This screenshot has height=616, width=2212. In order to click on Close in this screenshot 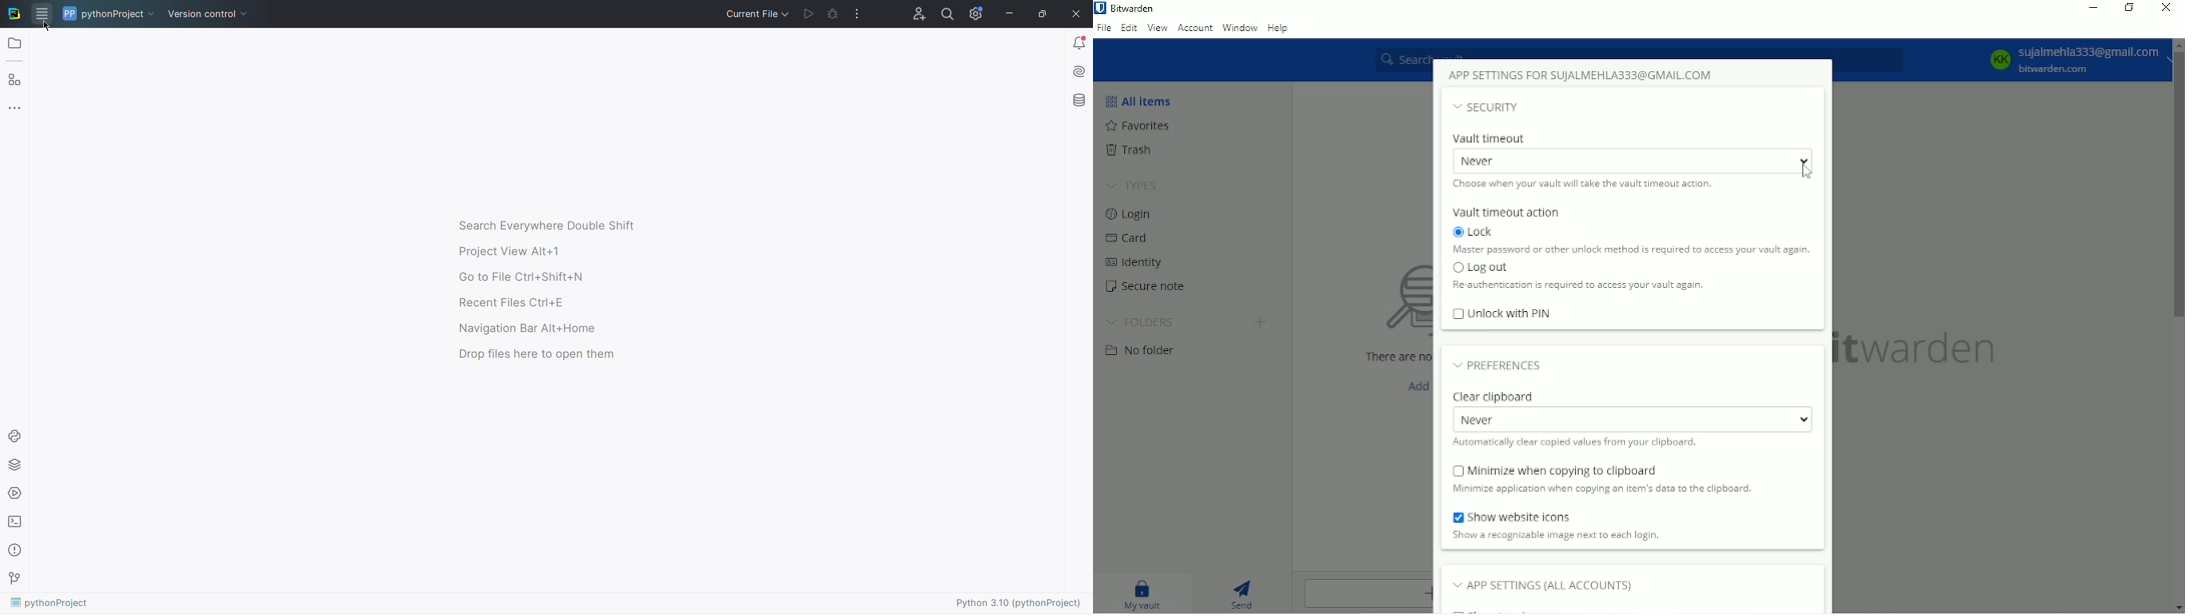, I will do `click(2167, 9)`.